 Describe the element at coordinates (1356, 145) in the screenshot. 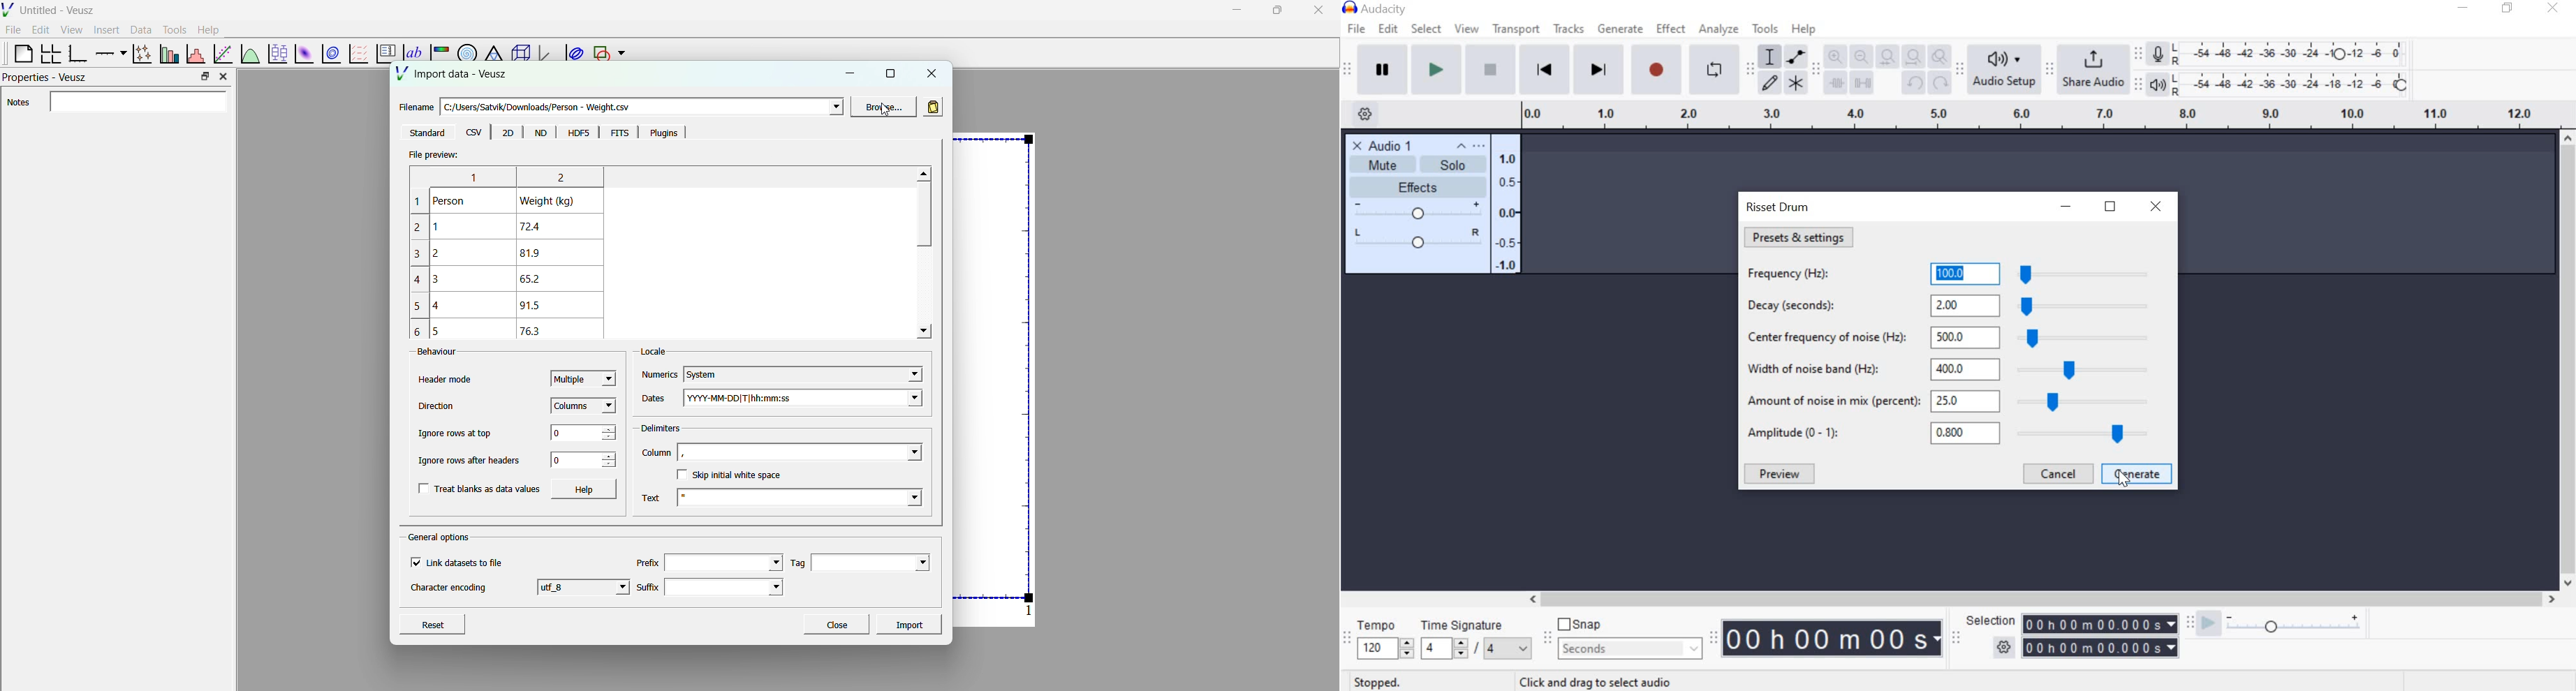

I see `close` at that location.